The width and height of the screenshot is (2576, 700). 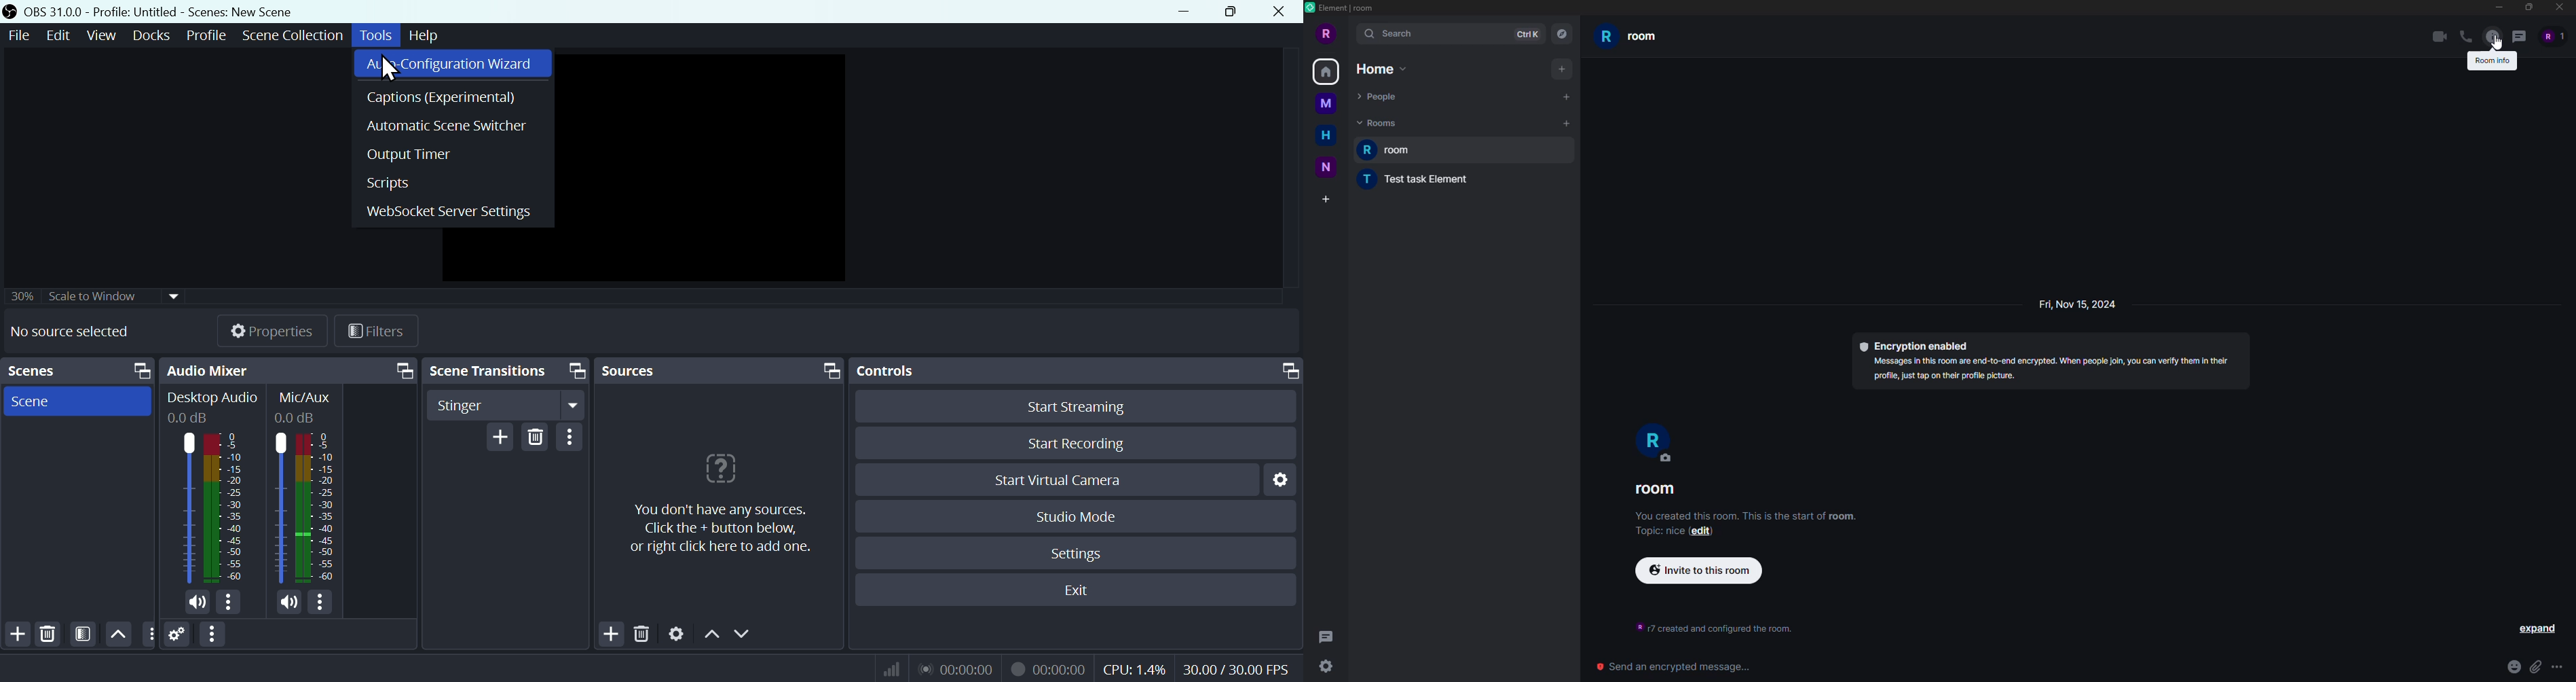 I want to click on Delete, so click(x=536, y=435).